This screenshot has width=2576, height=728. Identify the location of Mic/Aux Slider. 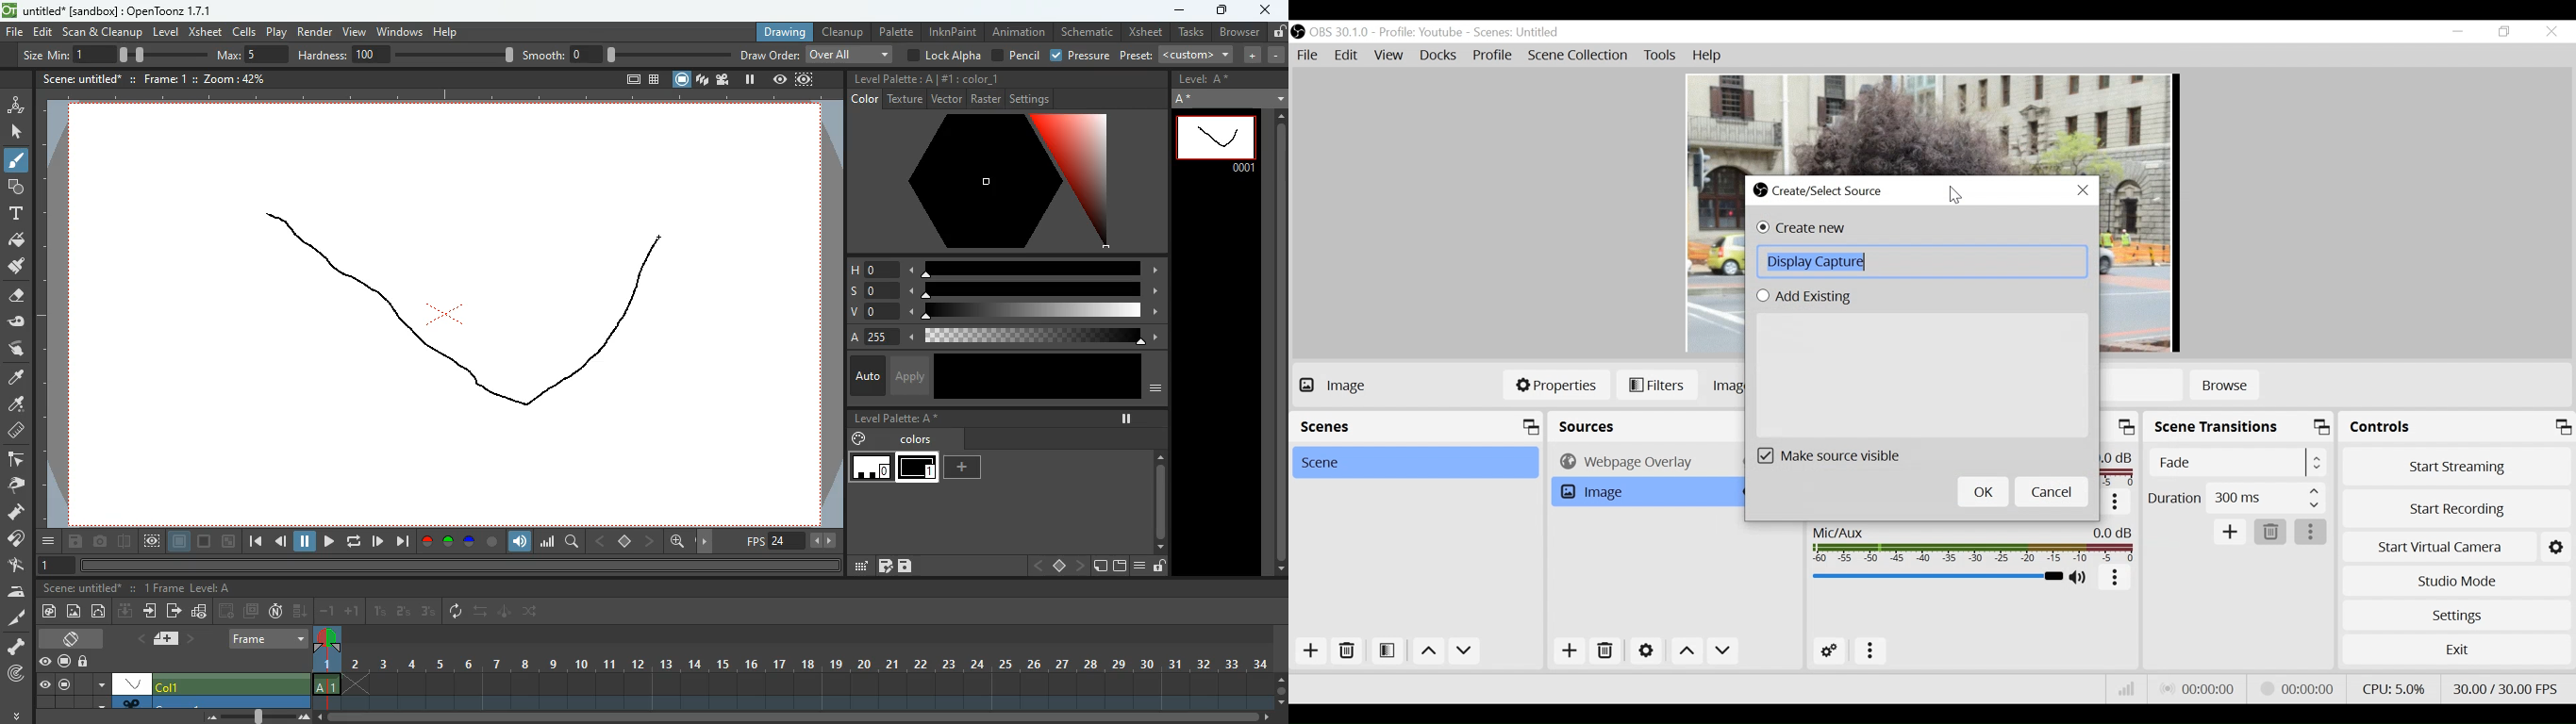
(1936, 576).